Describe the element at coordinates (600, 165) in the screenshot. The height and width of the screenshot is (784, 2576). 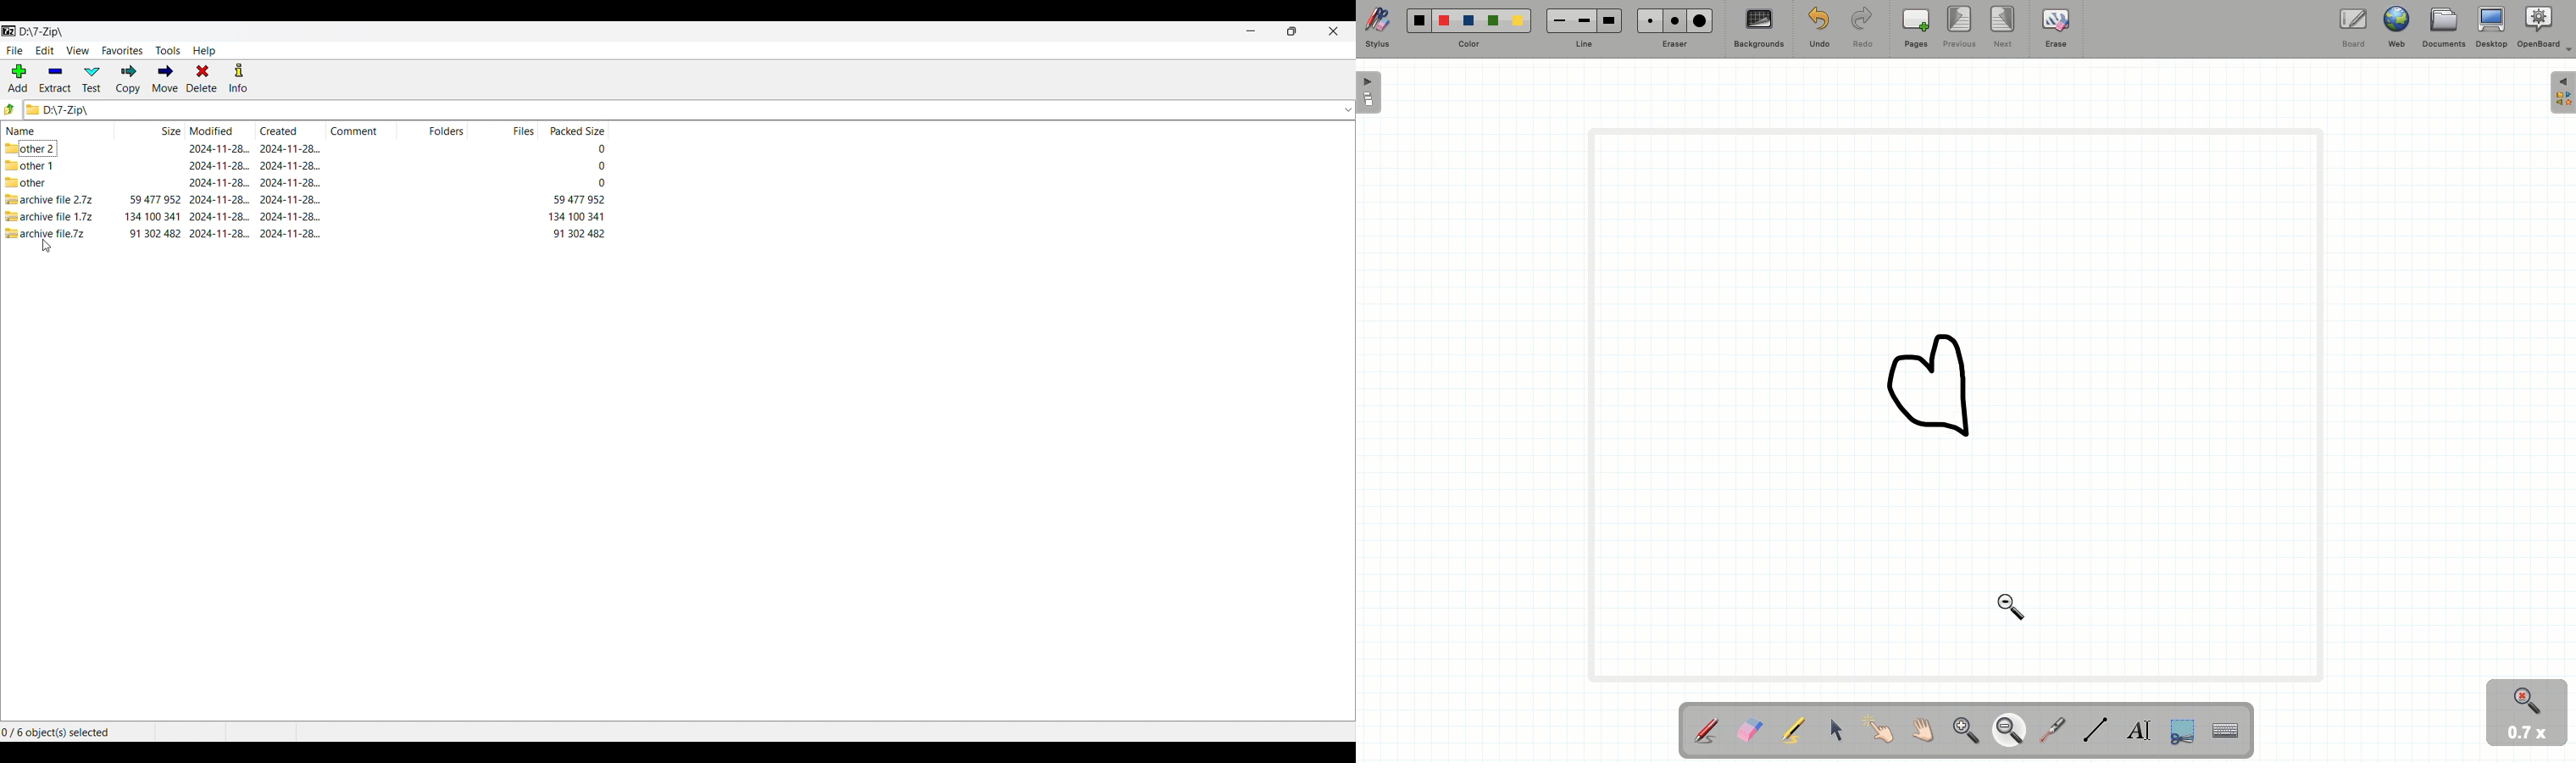
I see `packed size` at that location.